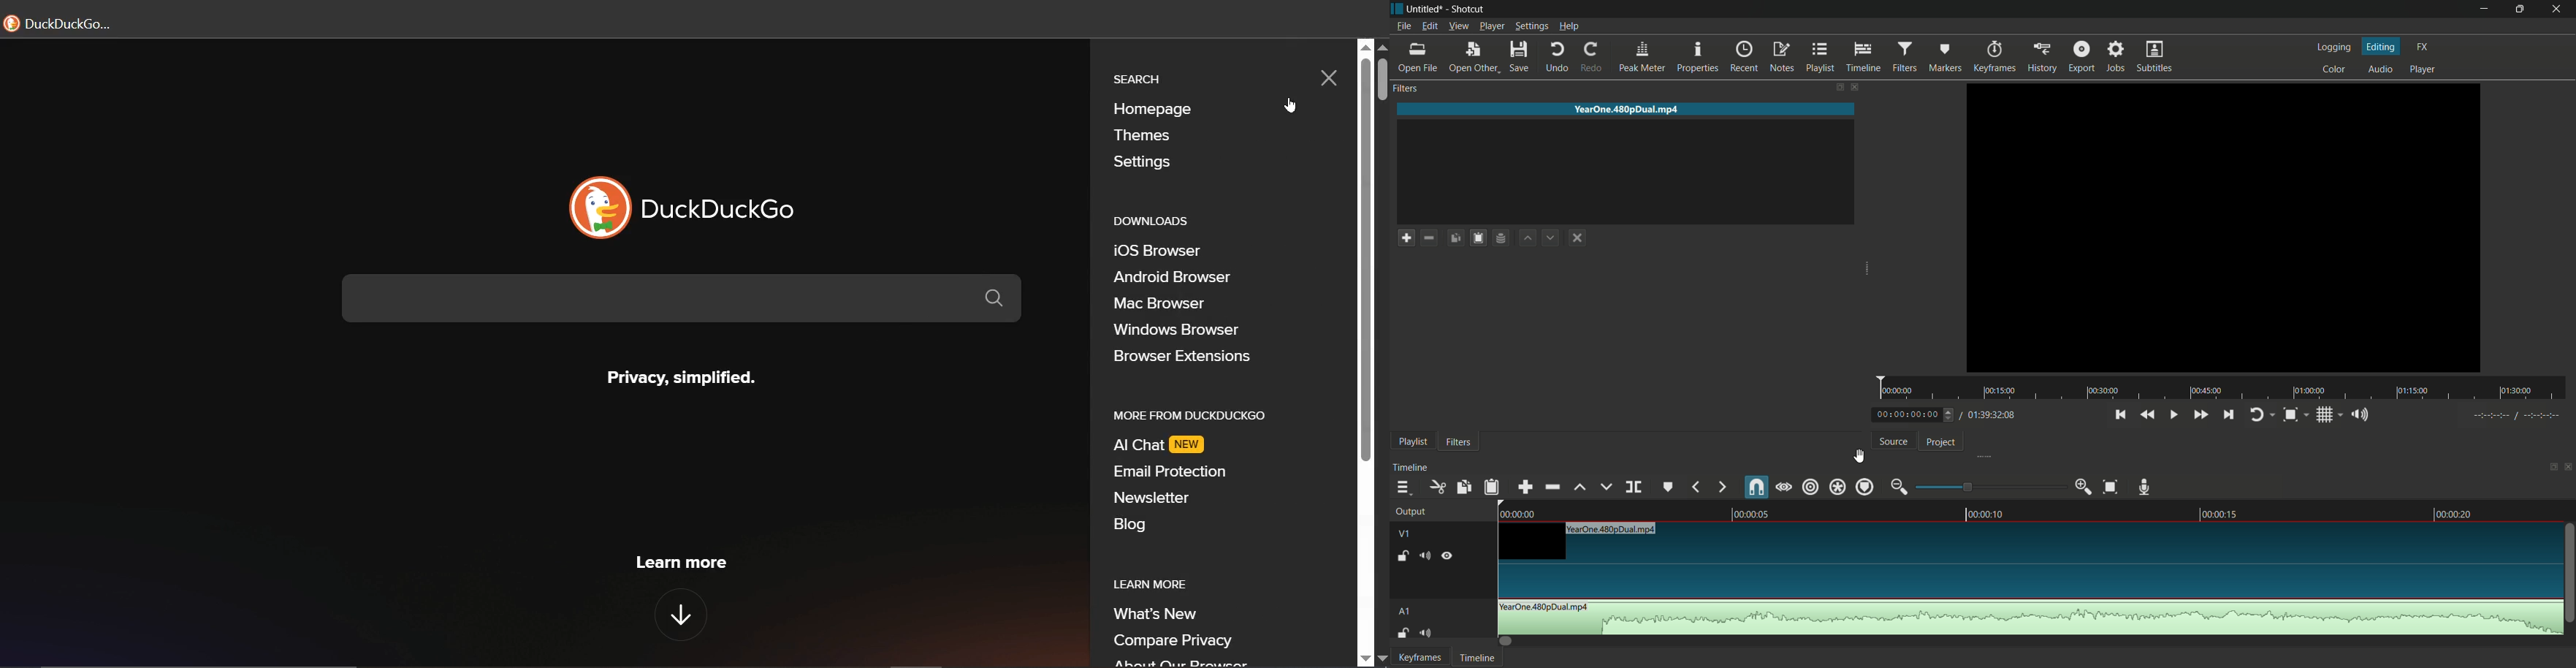 This screenshot has width=2576, height=672. Describe the element at coordinates (1987, 486) in the screenshot. I see `adjustment bar` at that location.